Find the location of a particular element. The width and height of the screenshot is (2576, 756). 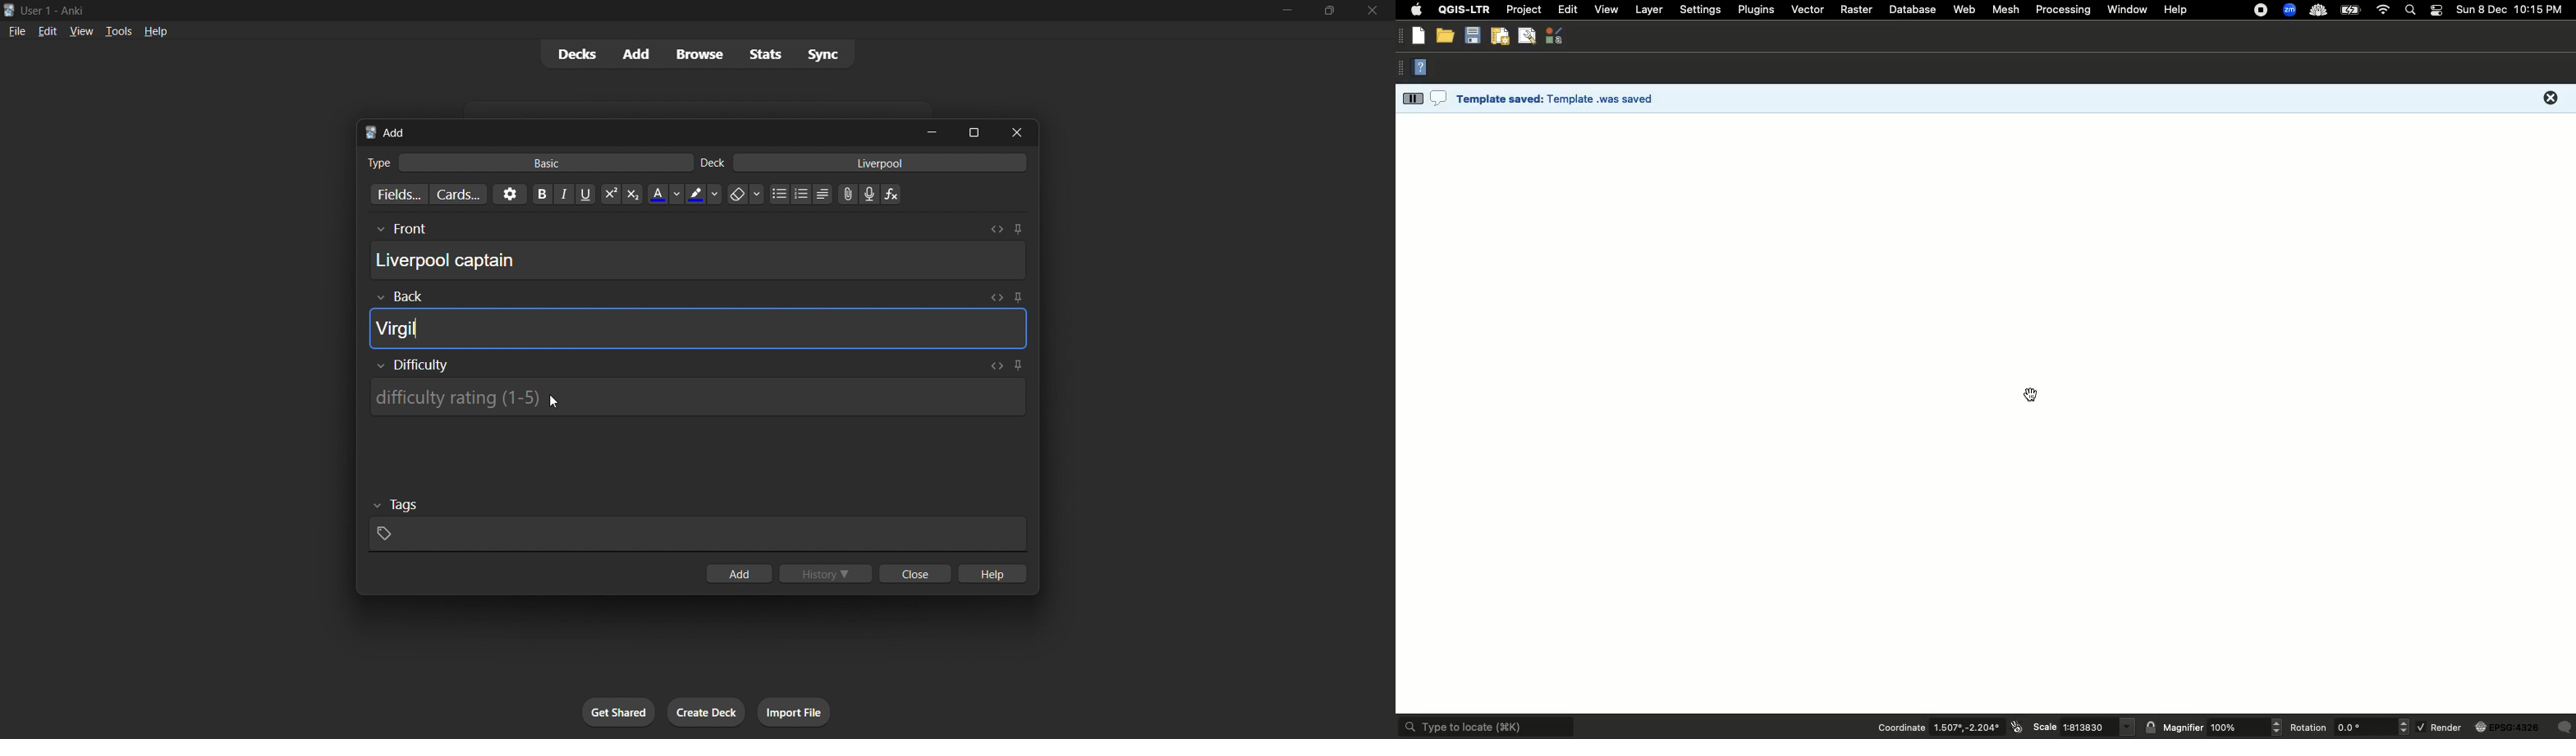

customize card templates is located at coordinates (458, 195).